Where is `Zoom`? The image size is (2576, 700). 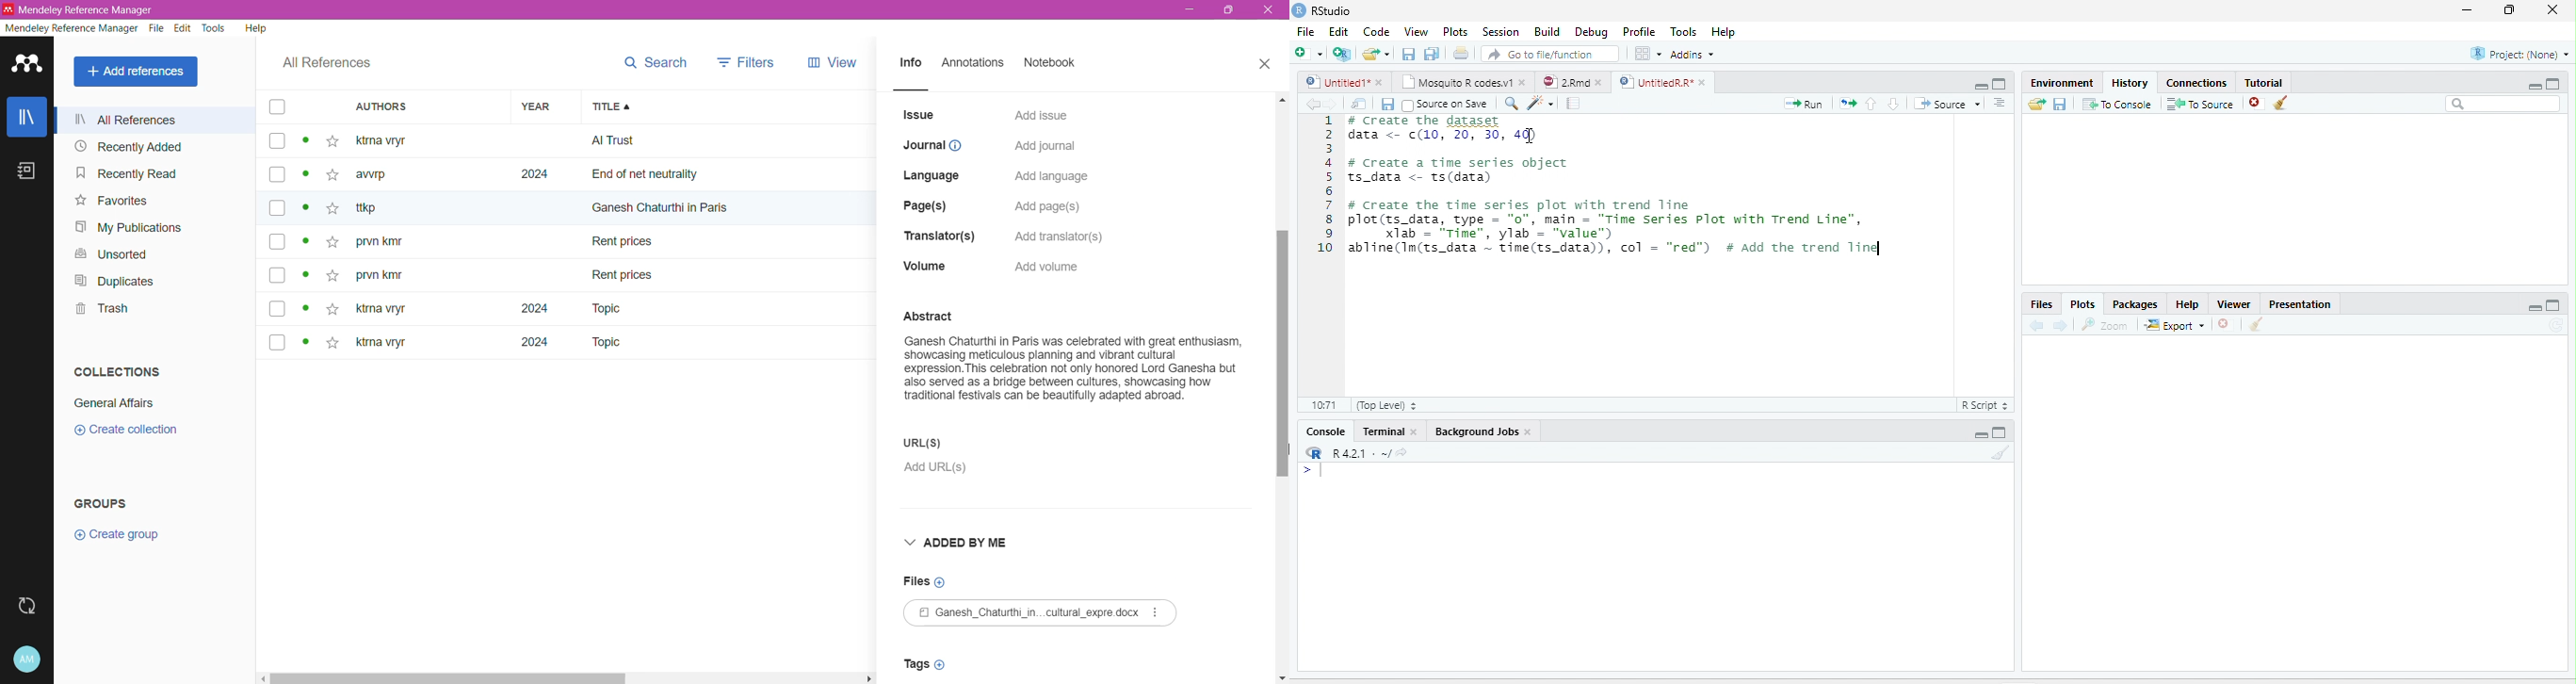
Zoom is located at coordinates (2106, 324).